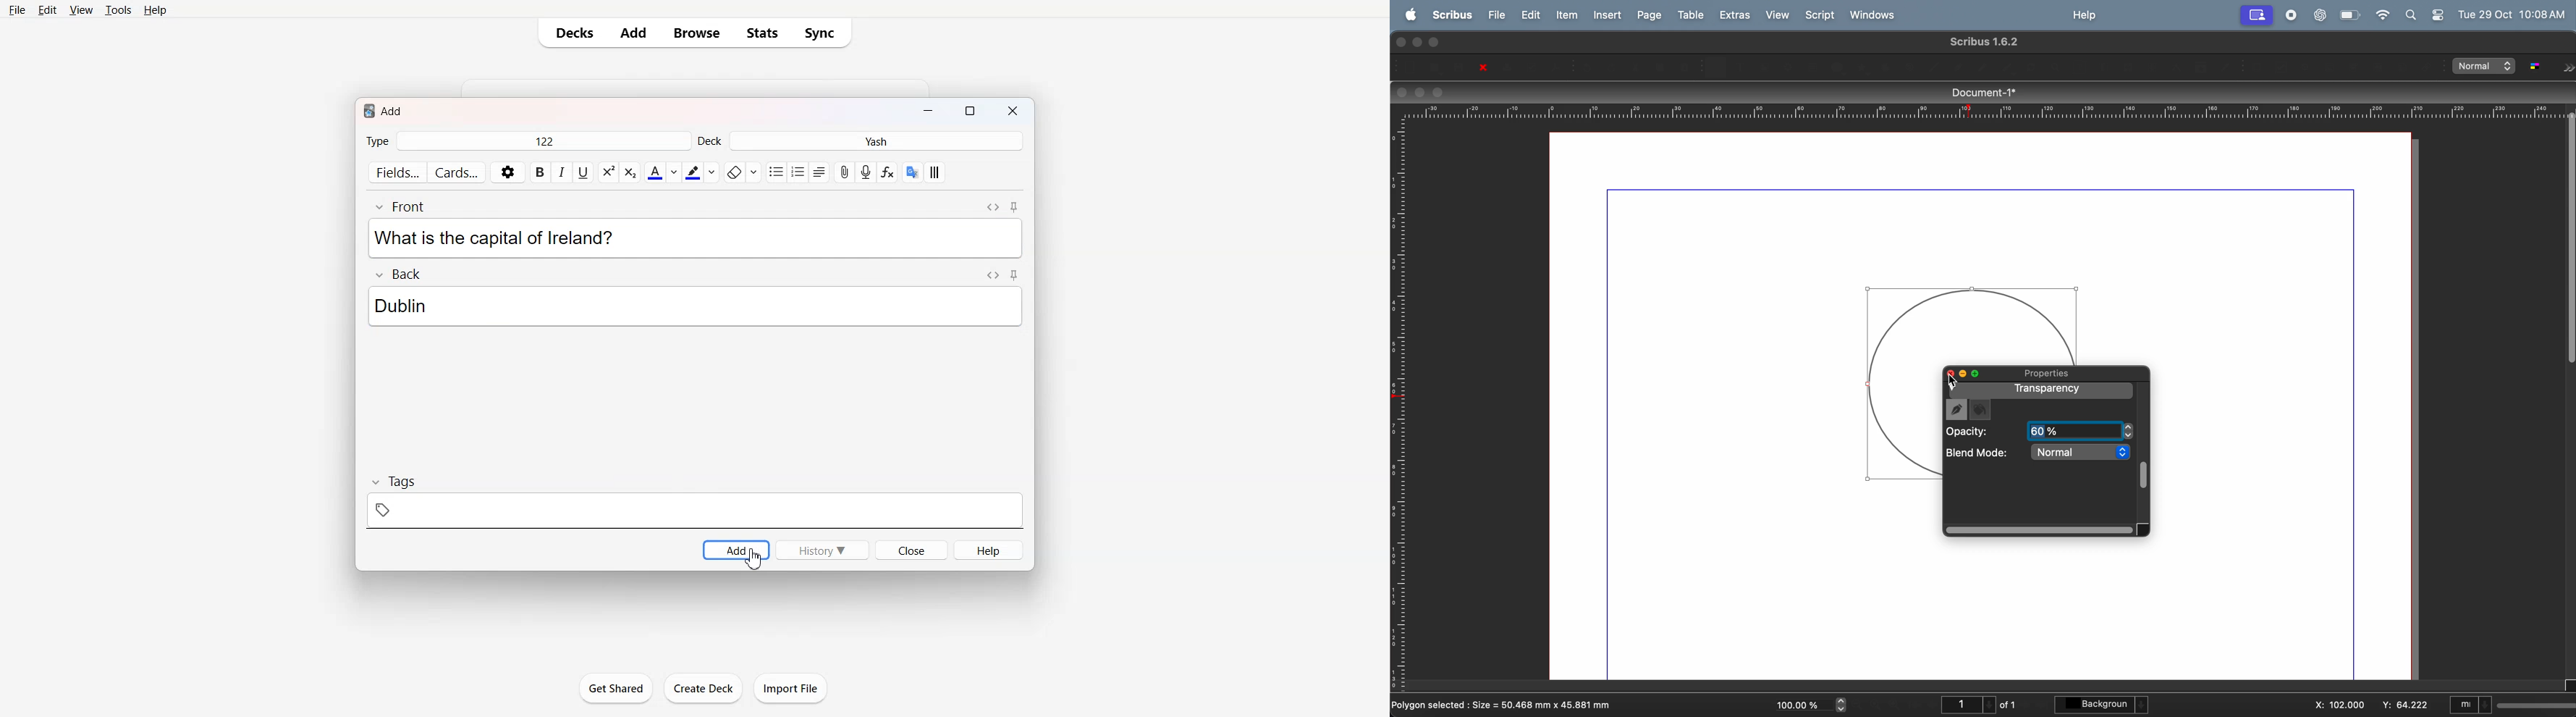 Image resolution: width=2576 pixels, height=728 pixels. What do you see at coordinates (2047, 373) in the screenshot?
I see `properties` at bounding box center [2047, 373].